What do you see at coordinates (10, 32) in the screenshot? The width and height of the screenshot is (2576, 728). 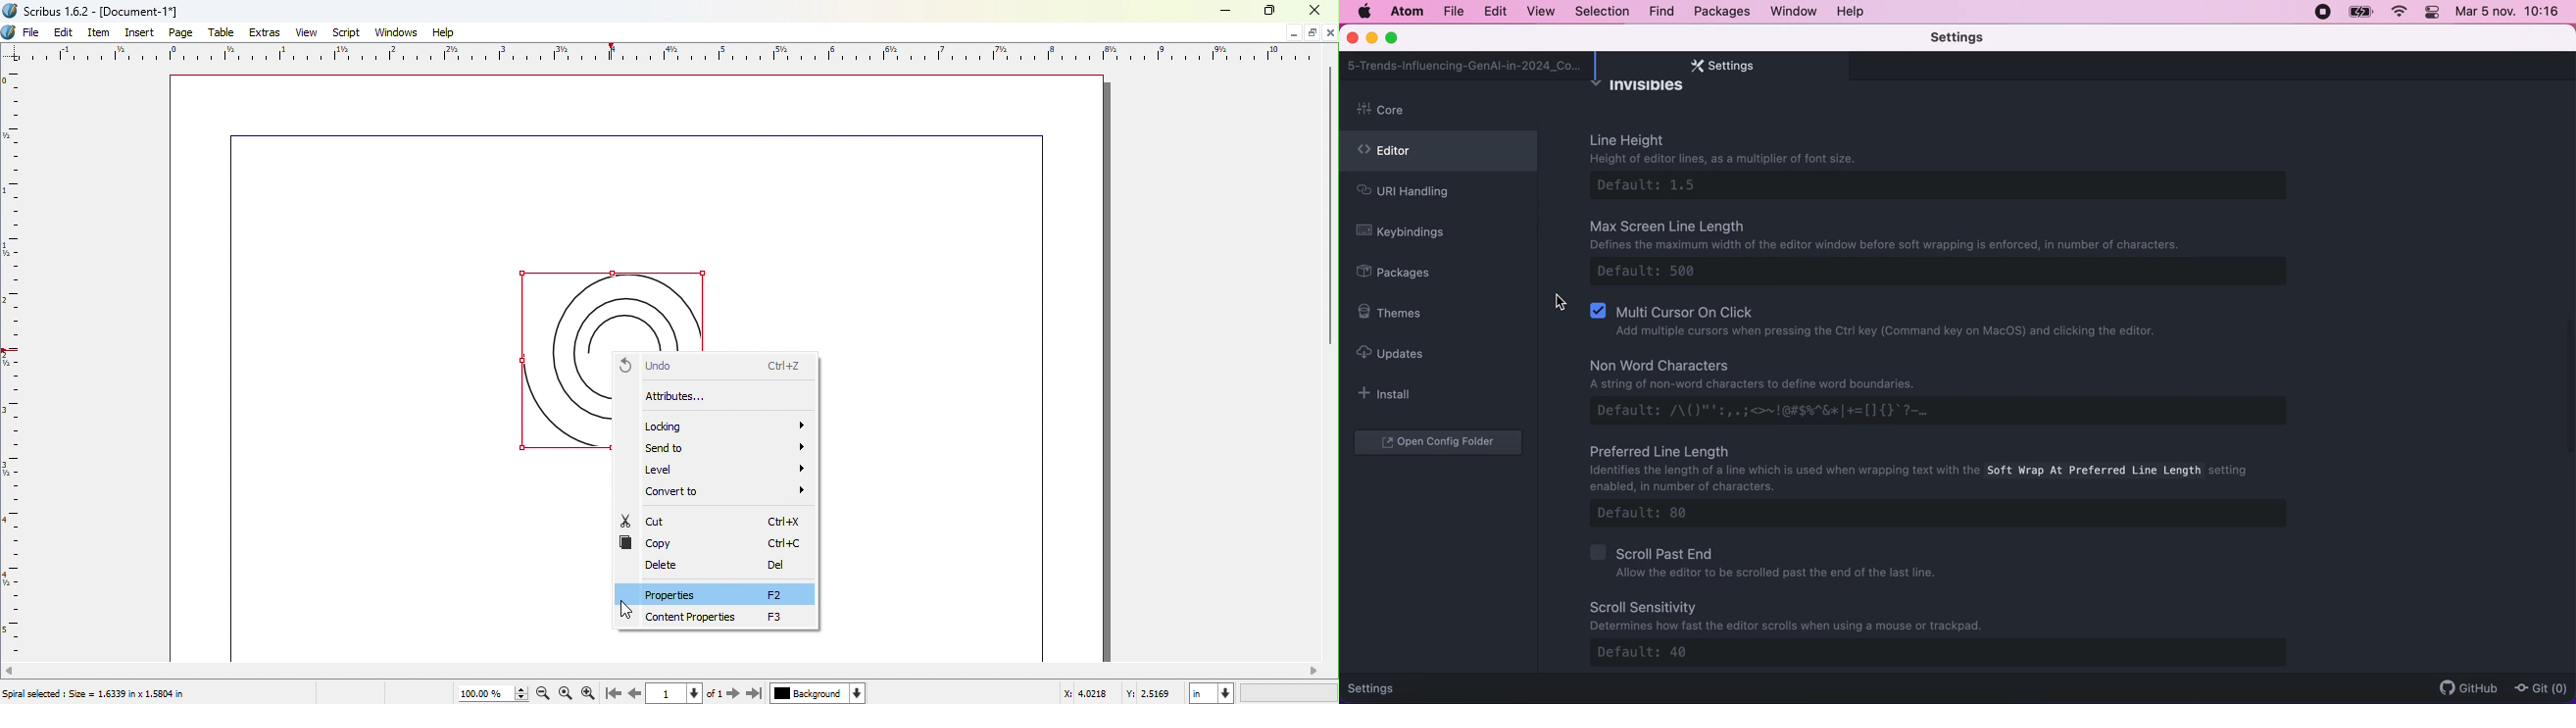 I see `Icon` at bounding box center [10, 32].